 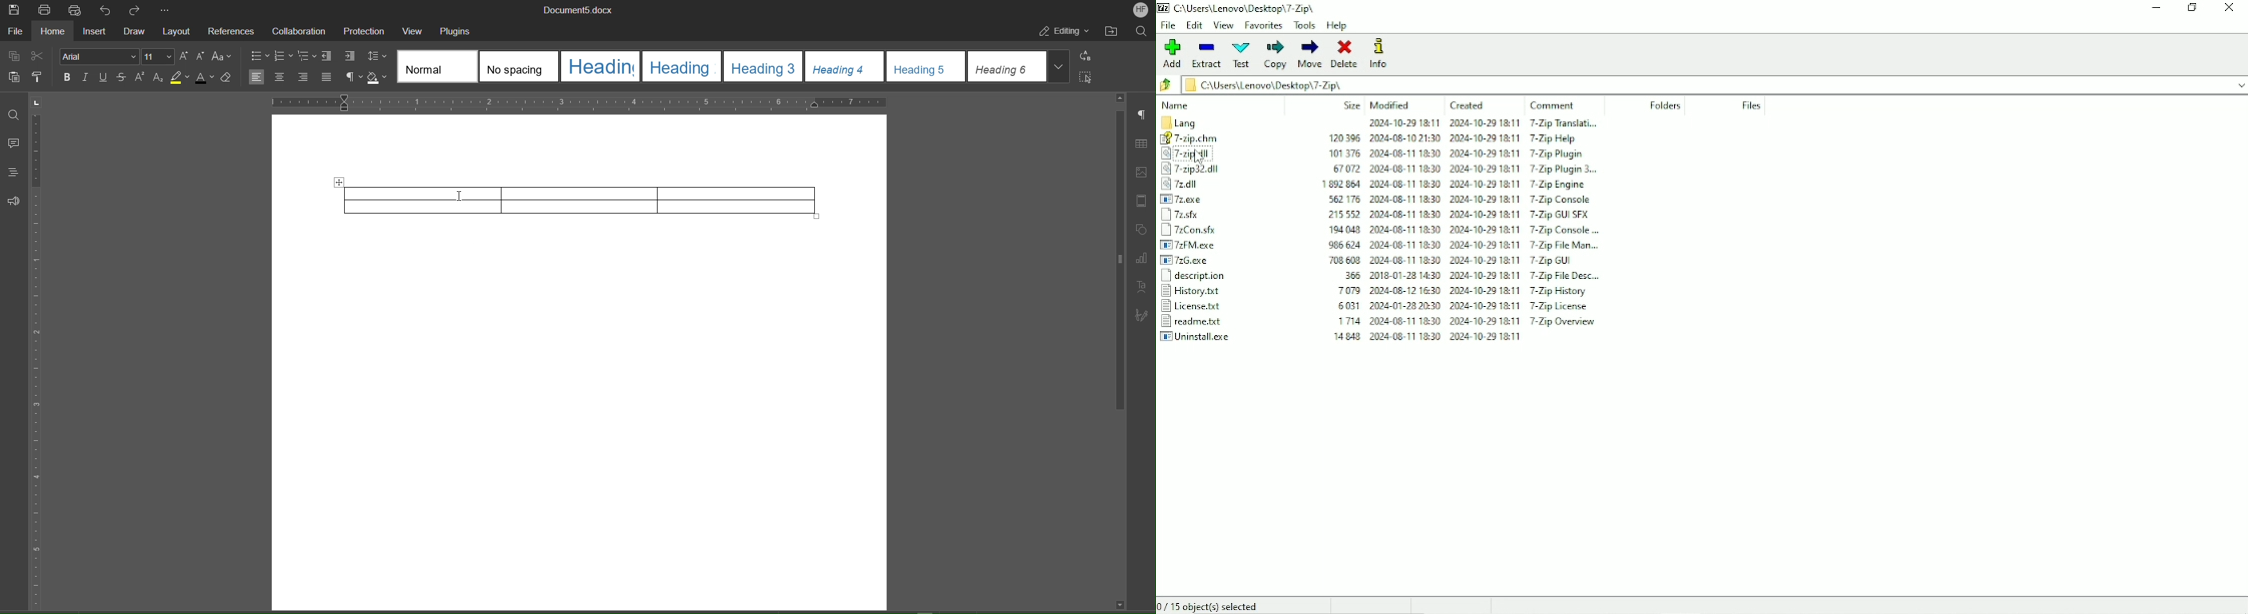 What do you see at coordinates (1066, 33) in the screenshot?
I see `Editing` at bounding box center [1066, 33].